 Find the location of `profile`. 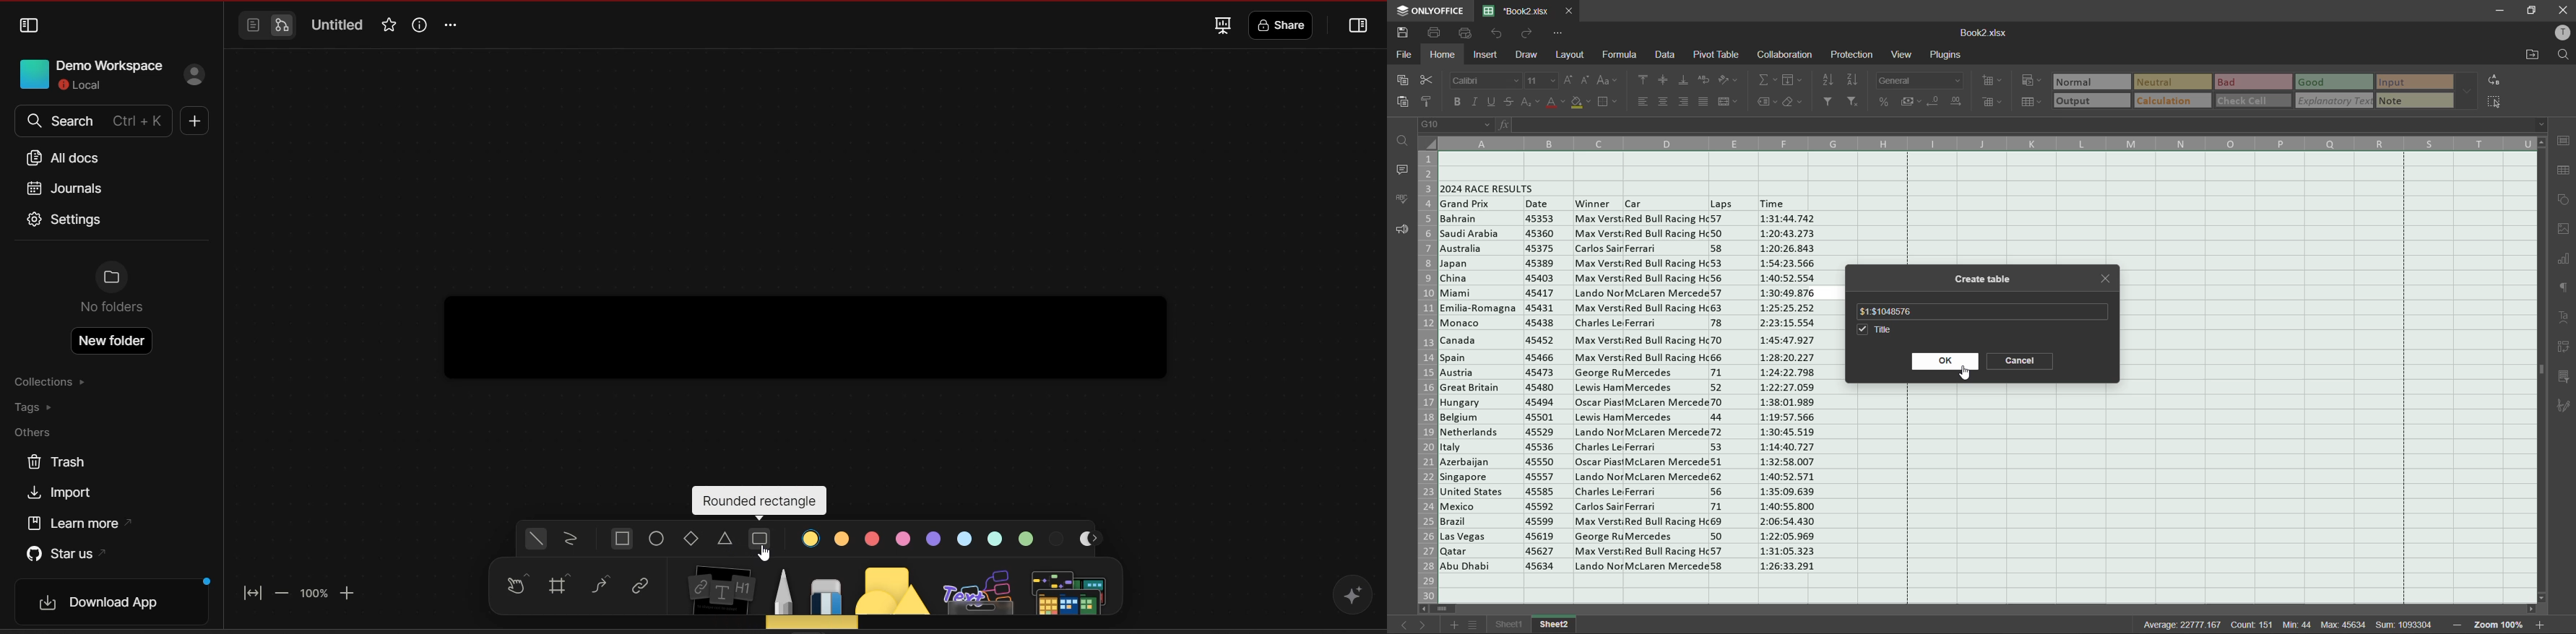

profile is located at coordinates (2558, 32).